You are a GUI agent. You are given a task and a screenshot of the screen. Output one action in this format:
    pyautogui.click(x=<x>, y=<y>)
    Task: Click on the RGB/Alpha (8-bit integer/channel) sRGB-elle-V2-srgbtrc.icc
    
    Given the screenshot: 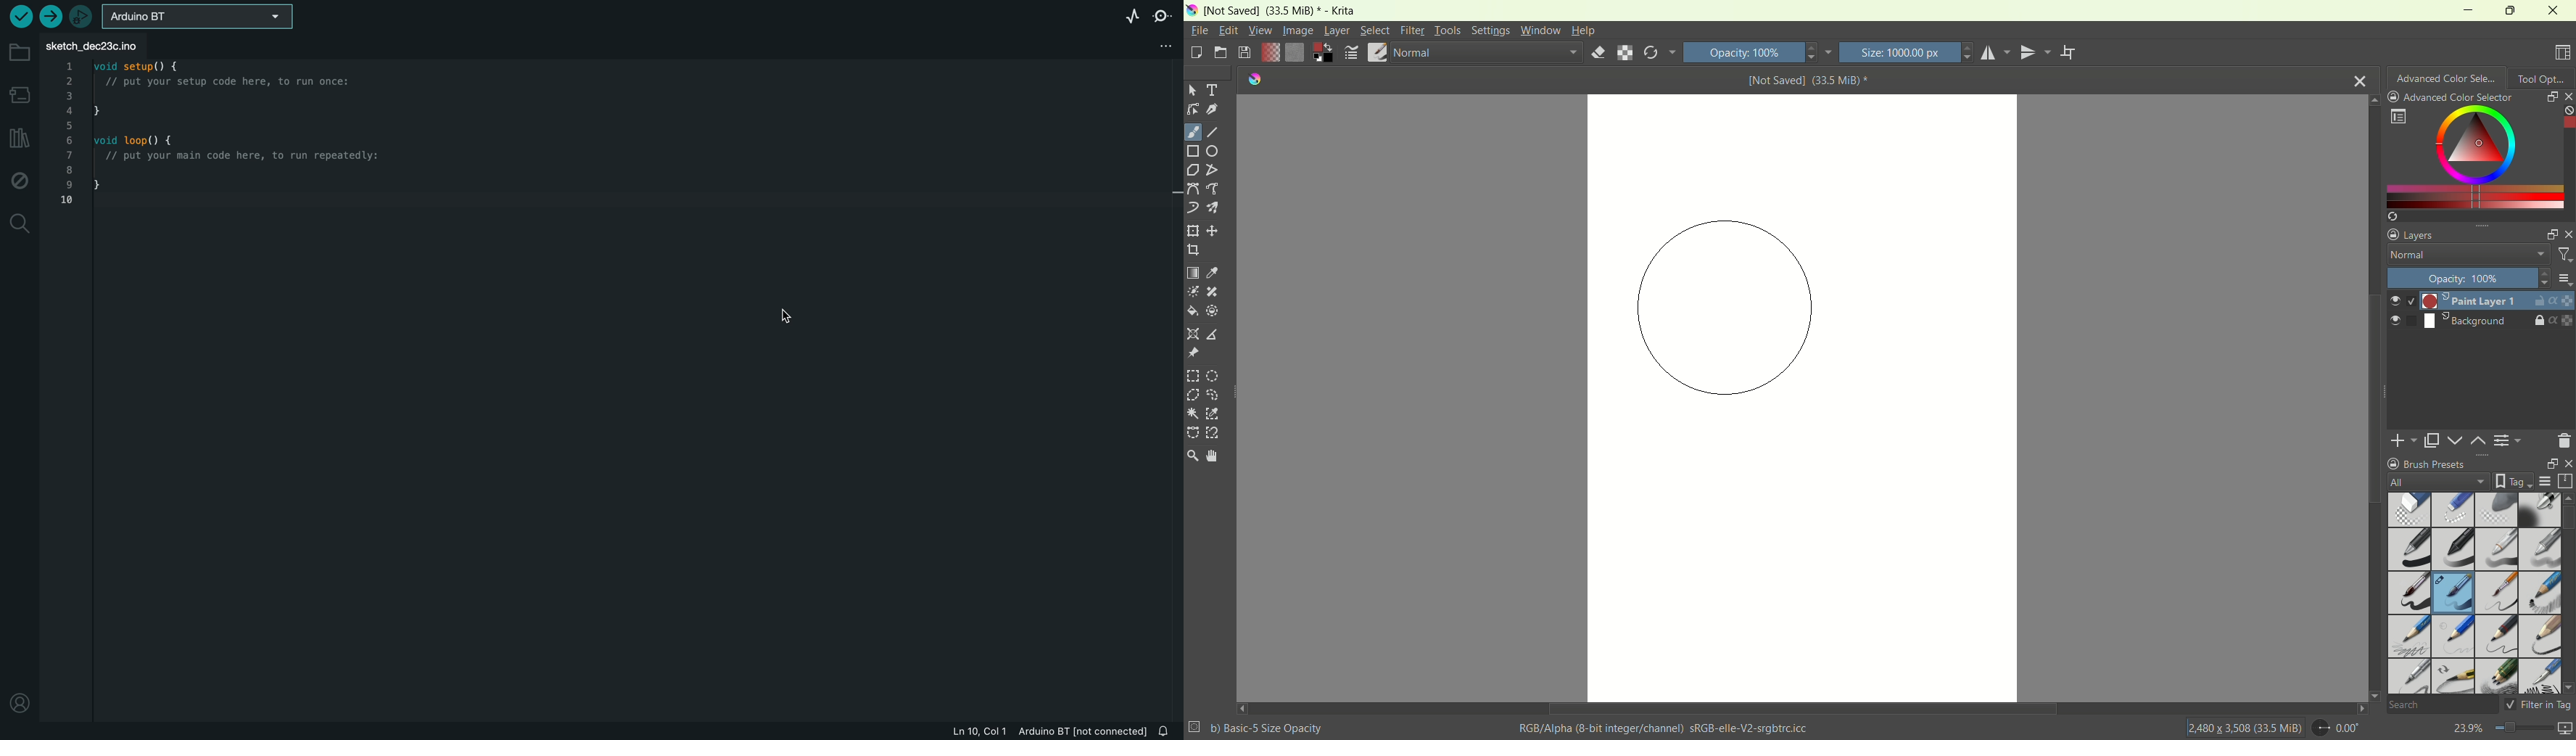 What is the action you would take?
    pyautogui.click(x=1667, y=728)
    